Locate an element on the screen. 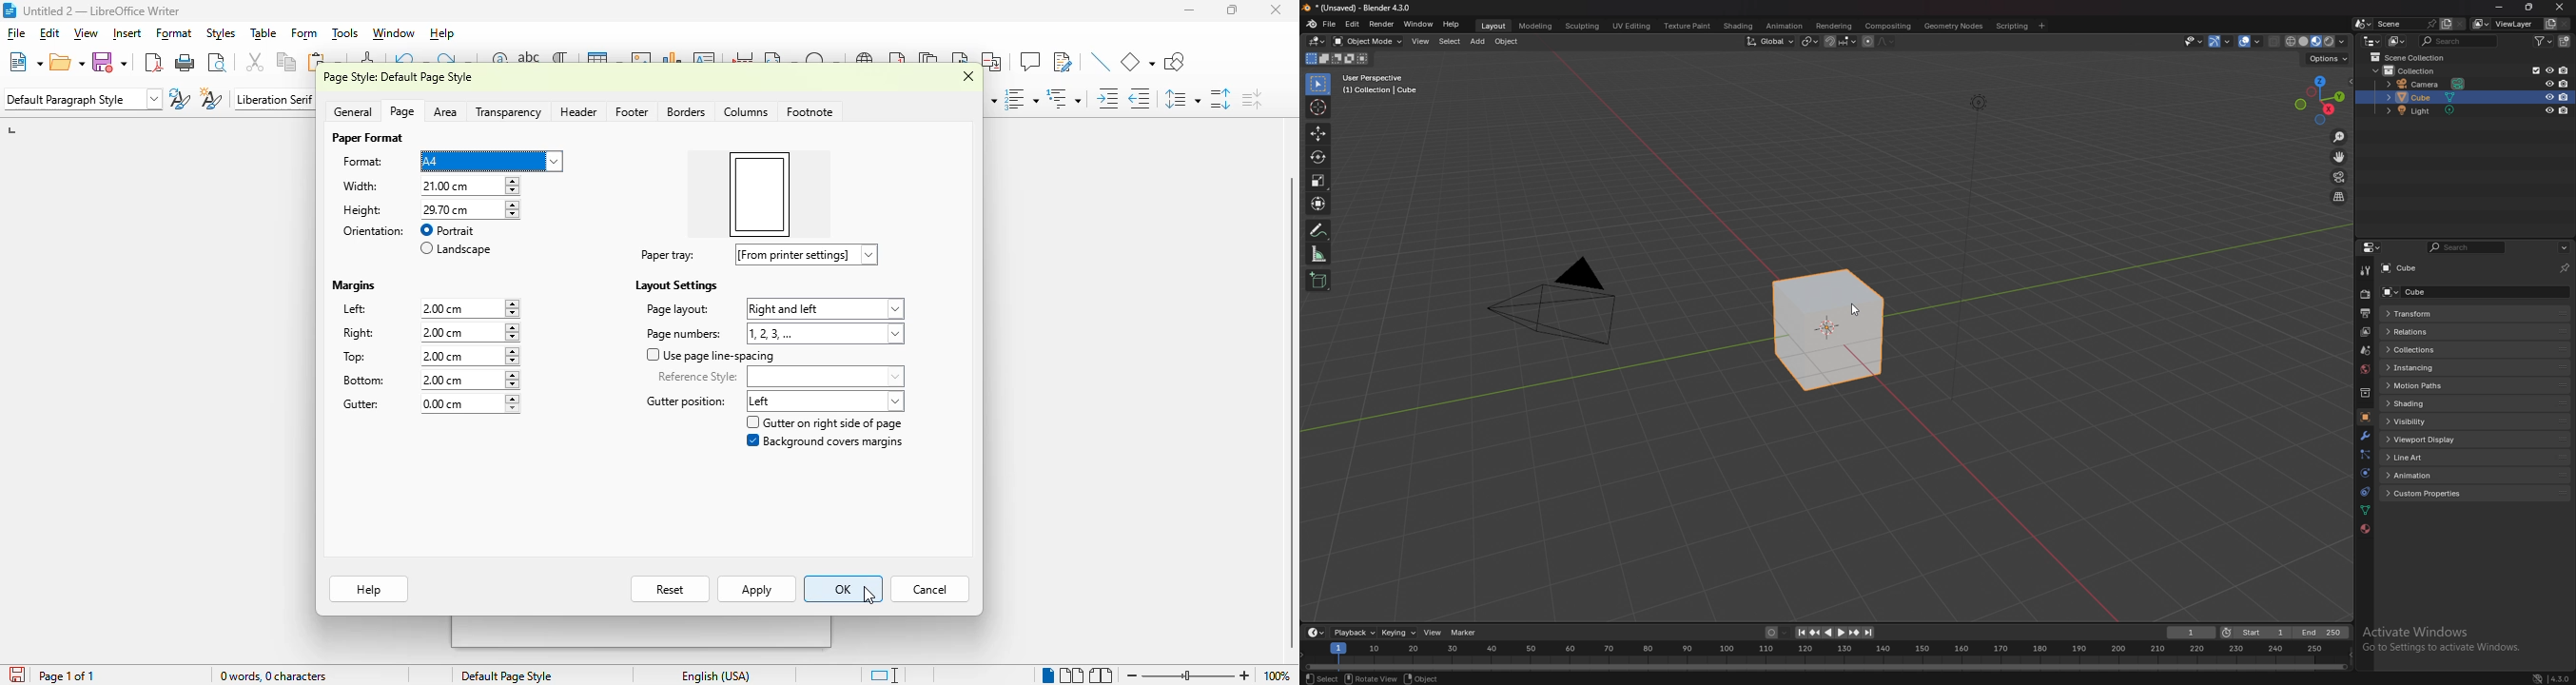 This screenshot has height=700, width=2576. increase paragraph spacing is located at coordinates (1220, 98).